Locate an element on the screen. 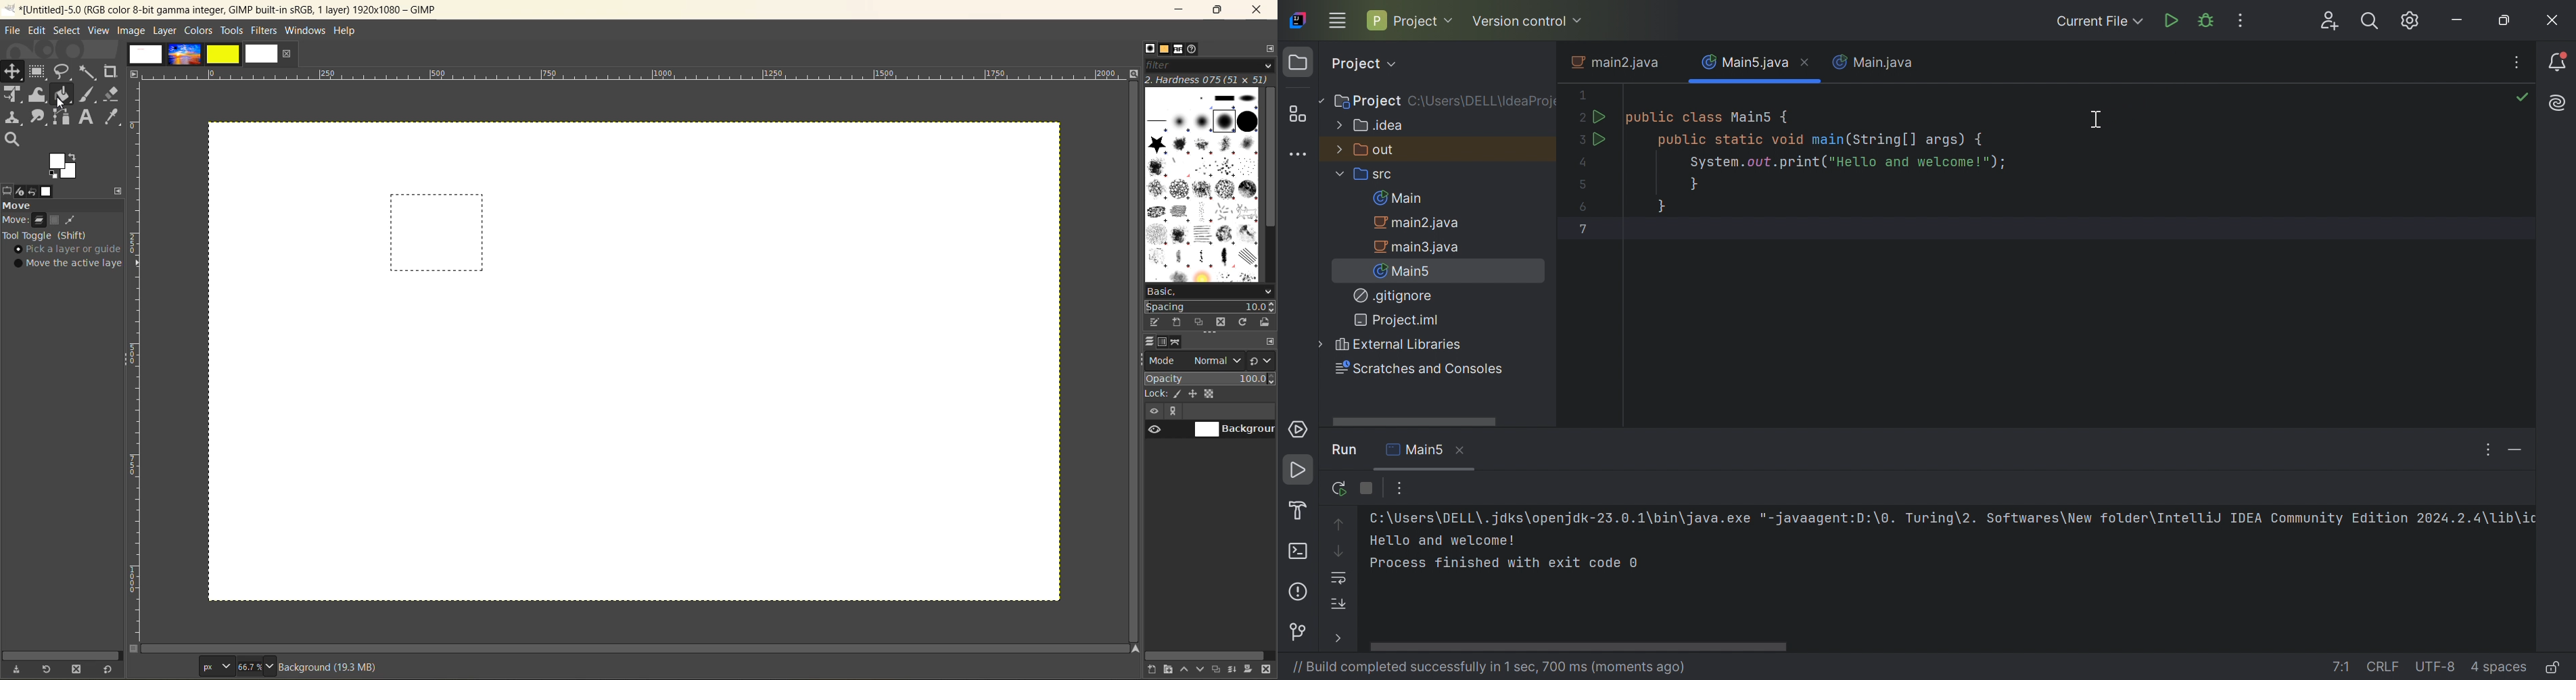  horizontal scroll bar is located at coordinates (61, 653).